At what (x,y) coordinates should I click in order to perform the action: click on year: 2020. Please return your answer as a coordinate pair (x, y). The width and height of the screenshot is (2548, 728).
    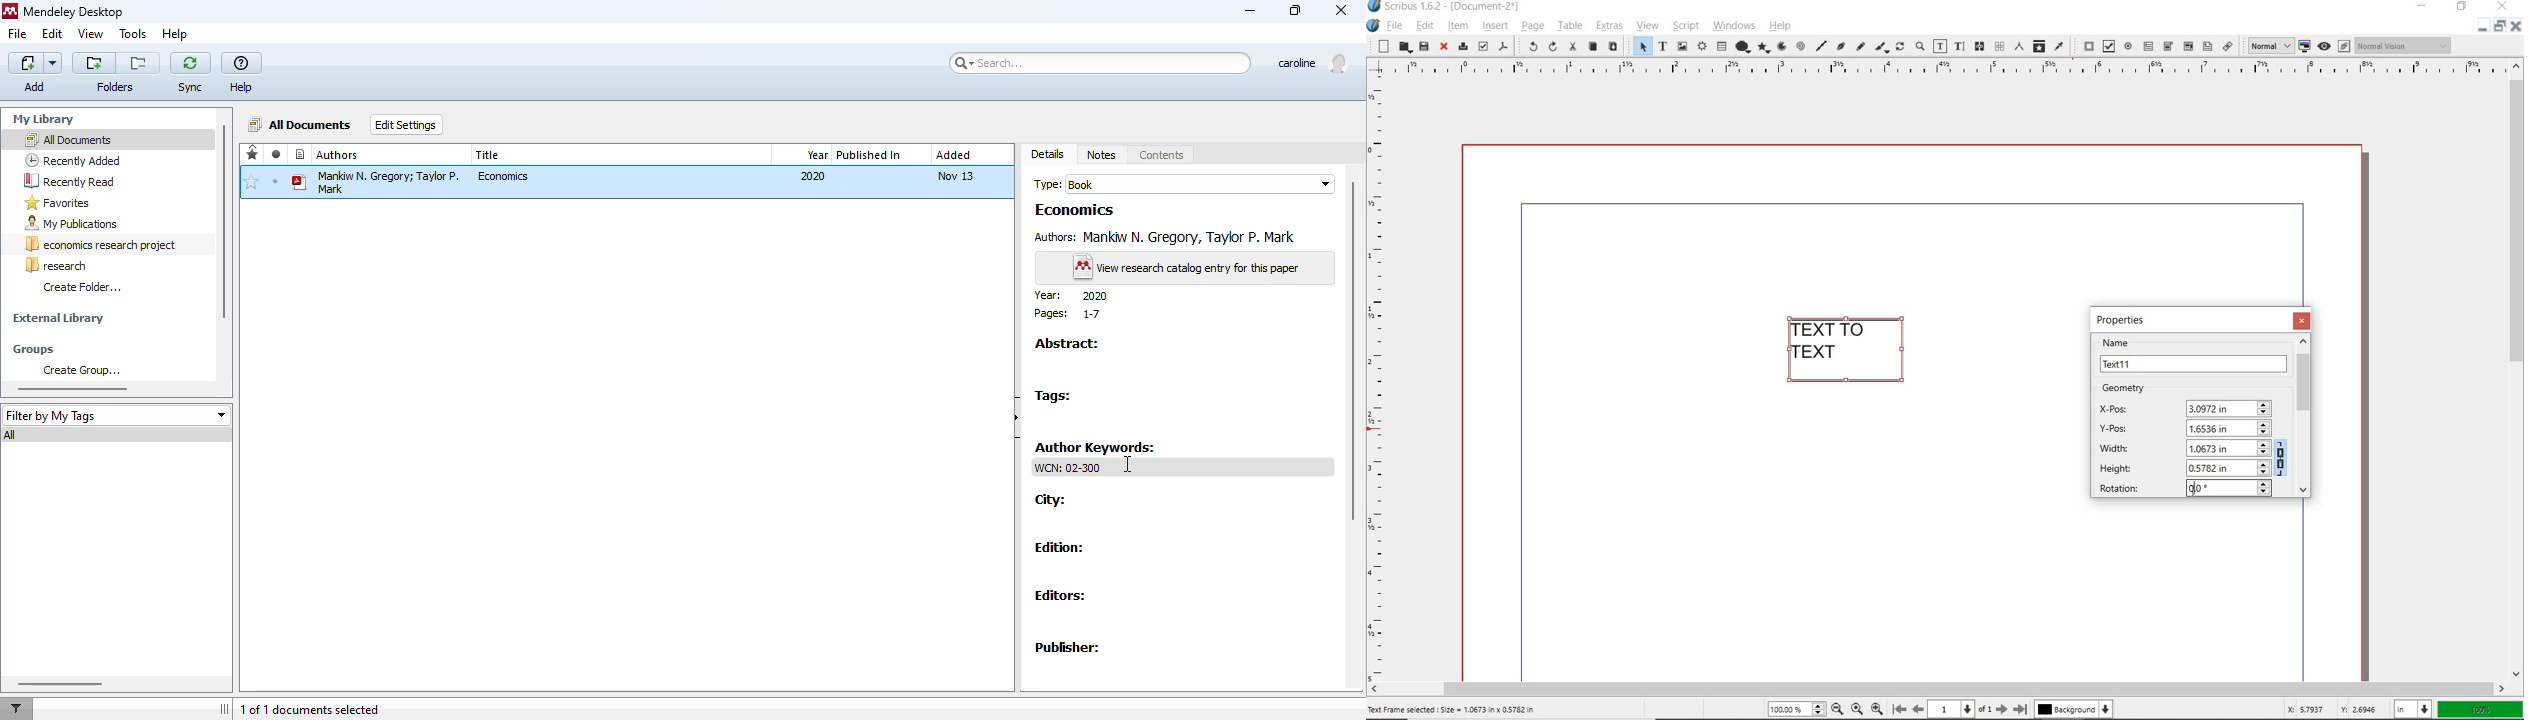
    Looking at the image, I should click on (1072, 296).